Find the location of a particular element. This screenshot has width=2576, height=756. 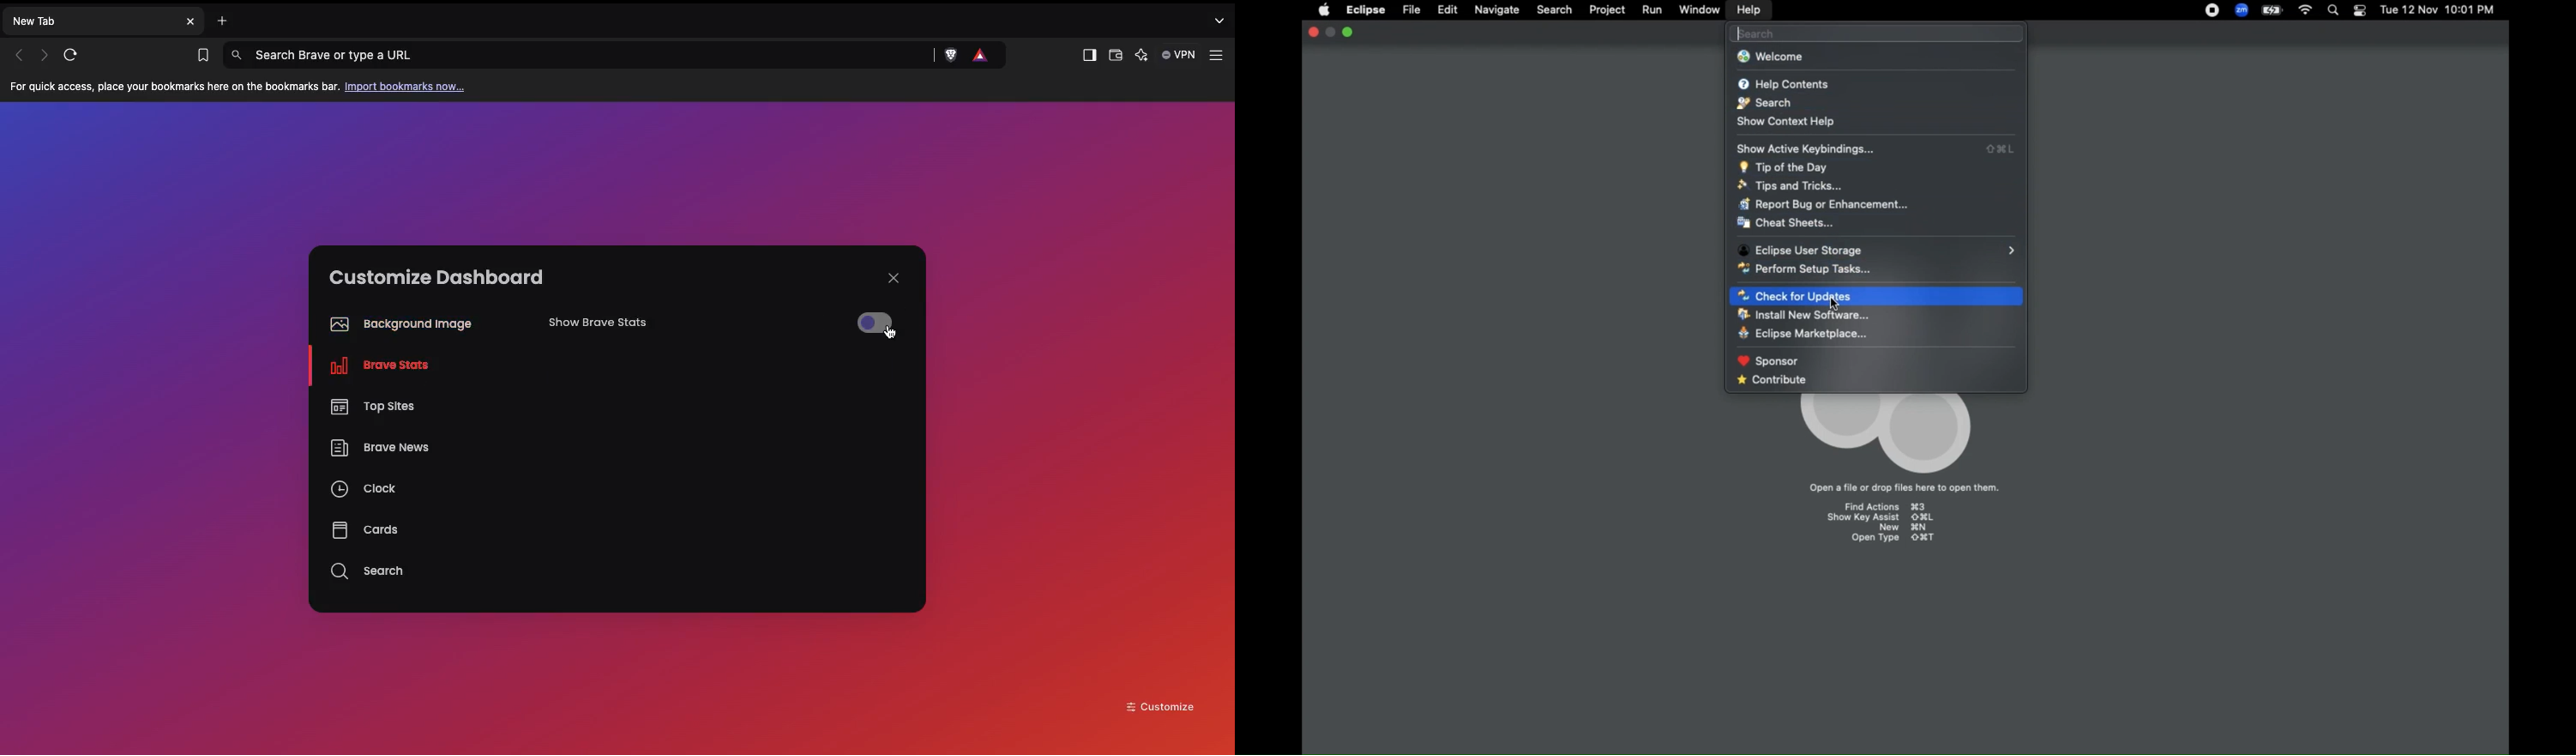

wifi is located at coordinates (2304, 10).